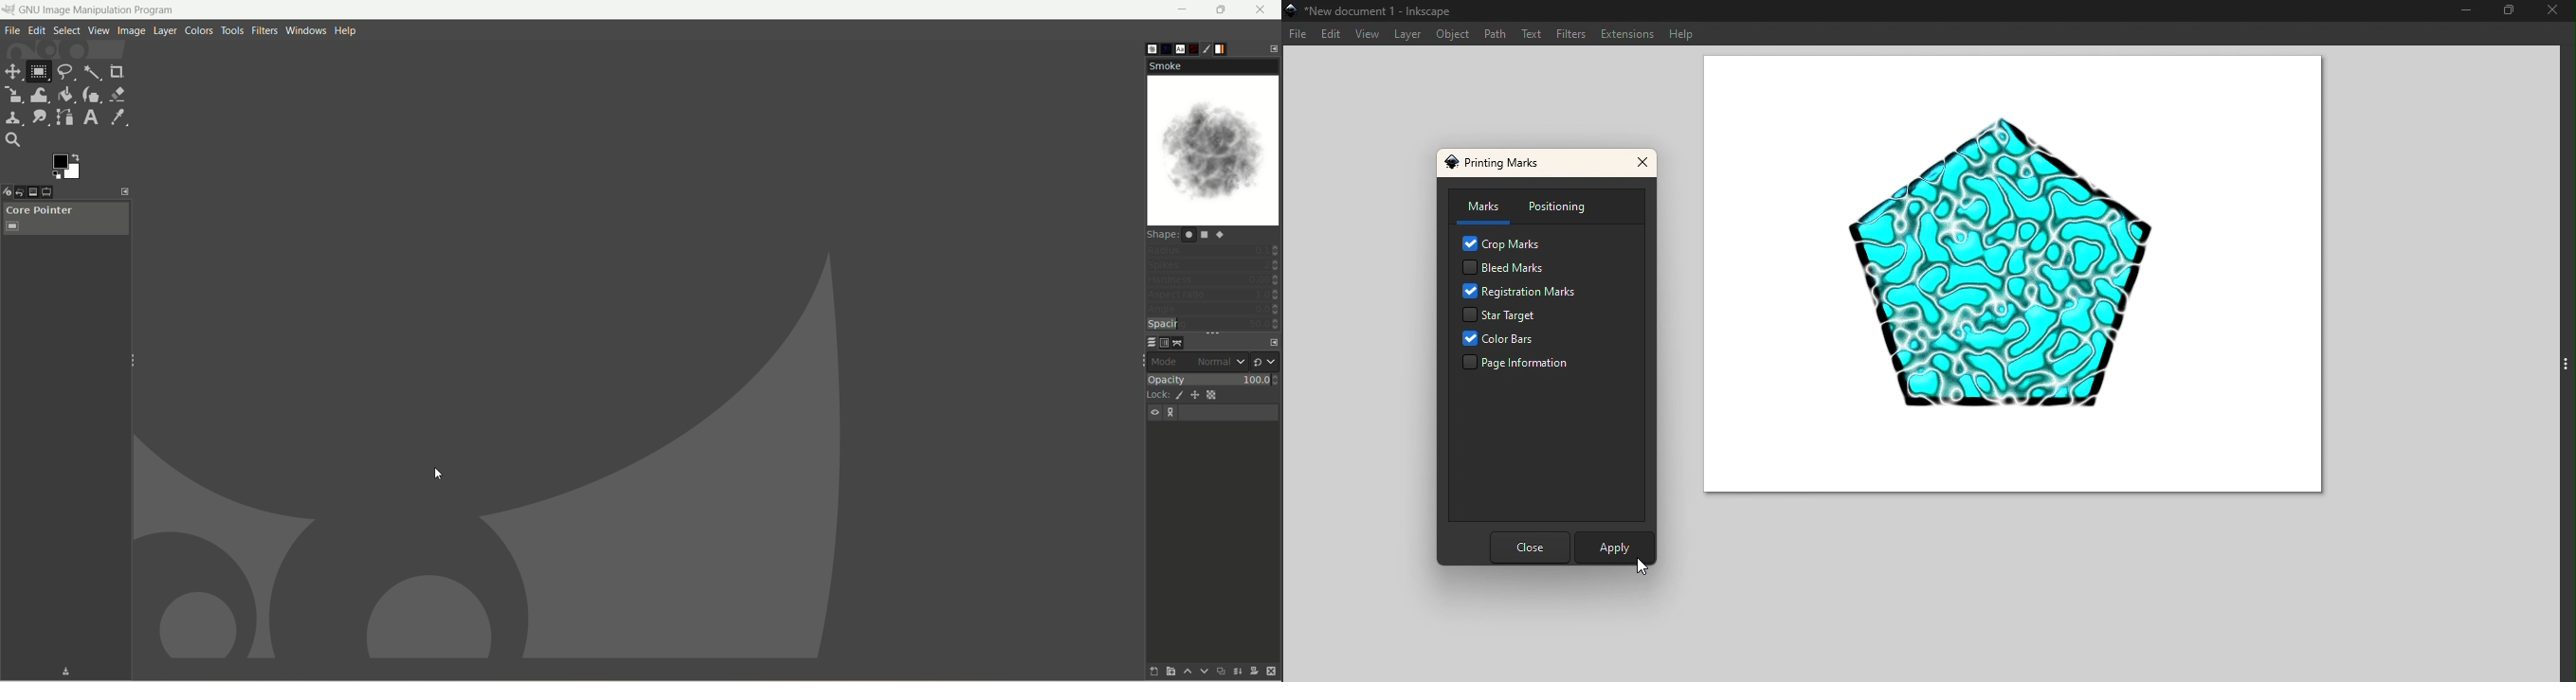 The width and height of the screenshot is (2576, 700). What do you see at coordinates (1331, 35) in the screenshot?
I see `Edit` at bounding box center [1331, 35].